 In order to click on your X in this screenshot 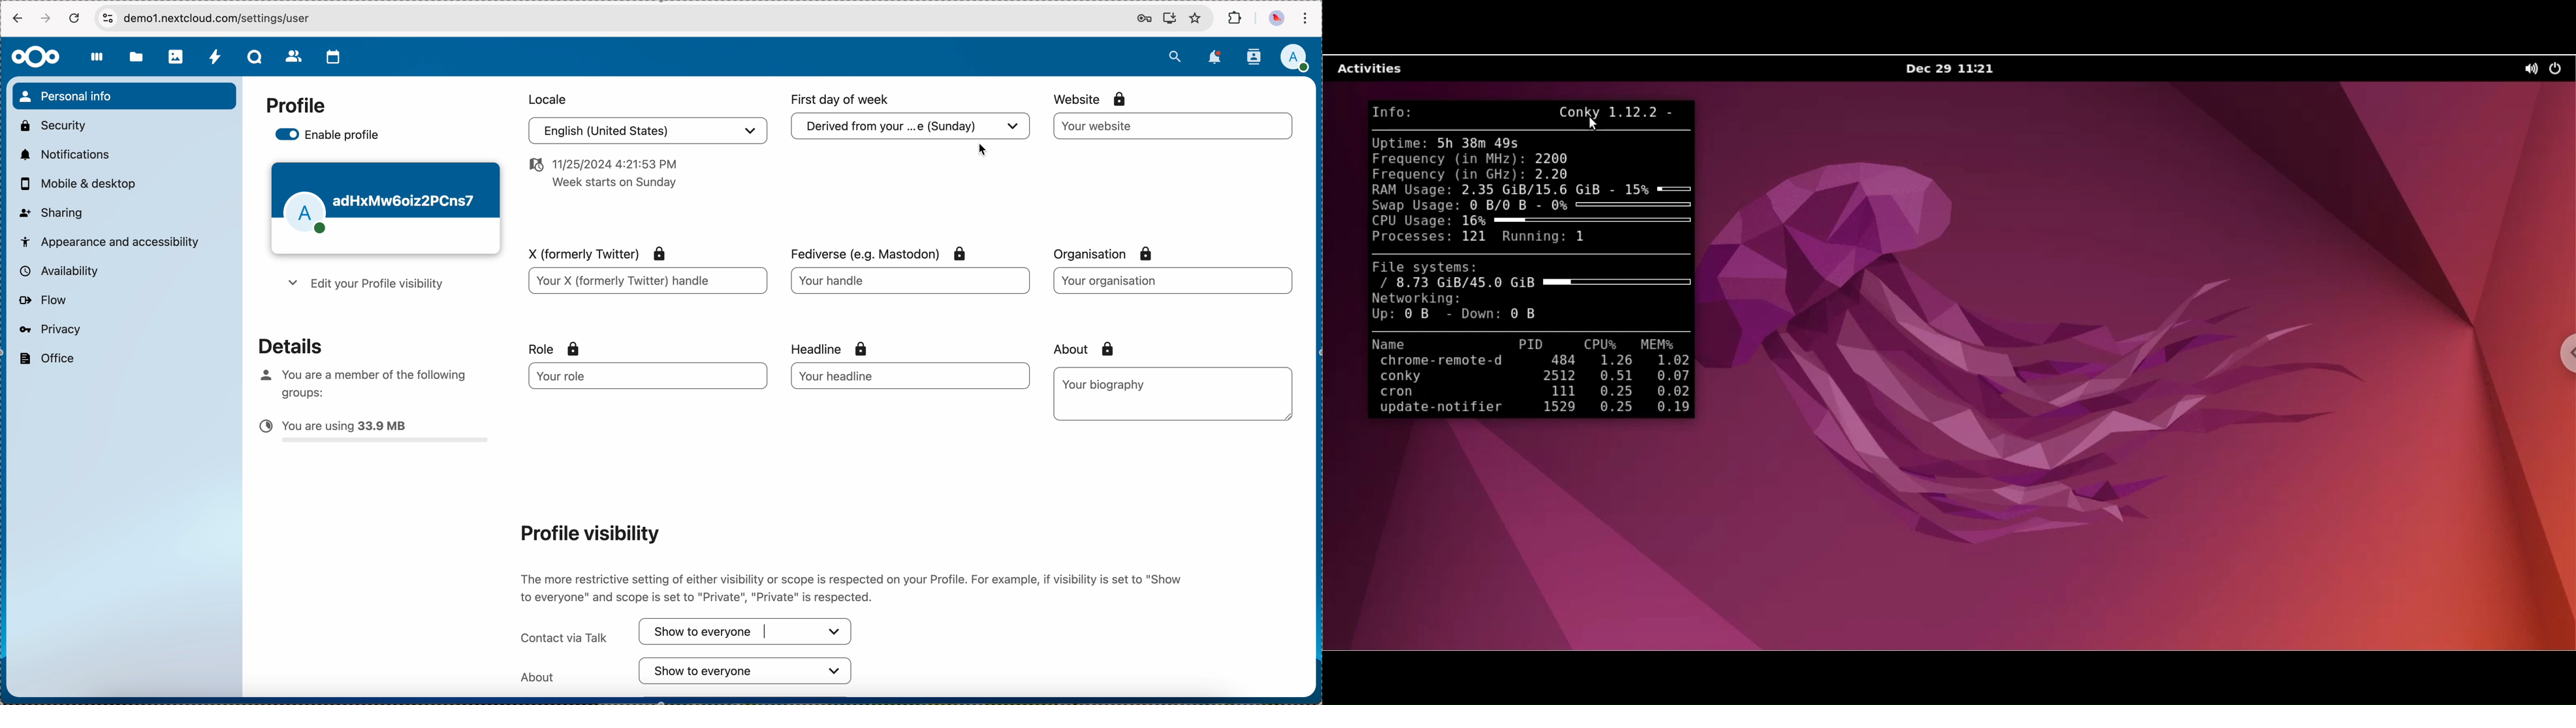, I will do `click(647, 282)`.